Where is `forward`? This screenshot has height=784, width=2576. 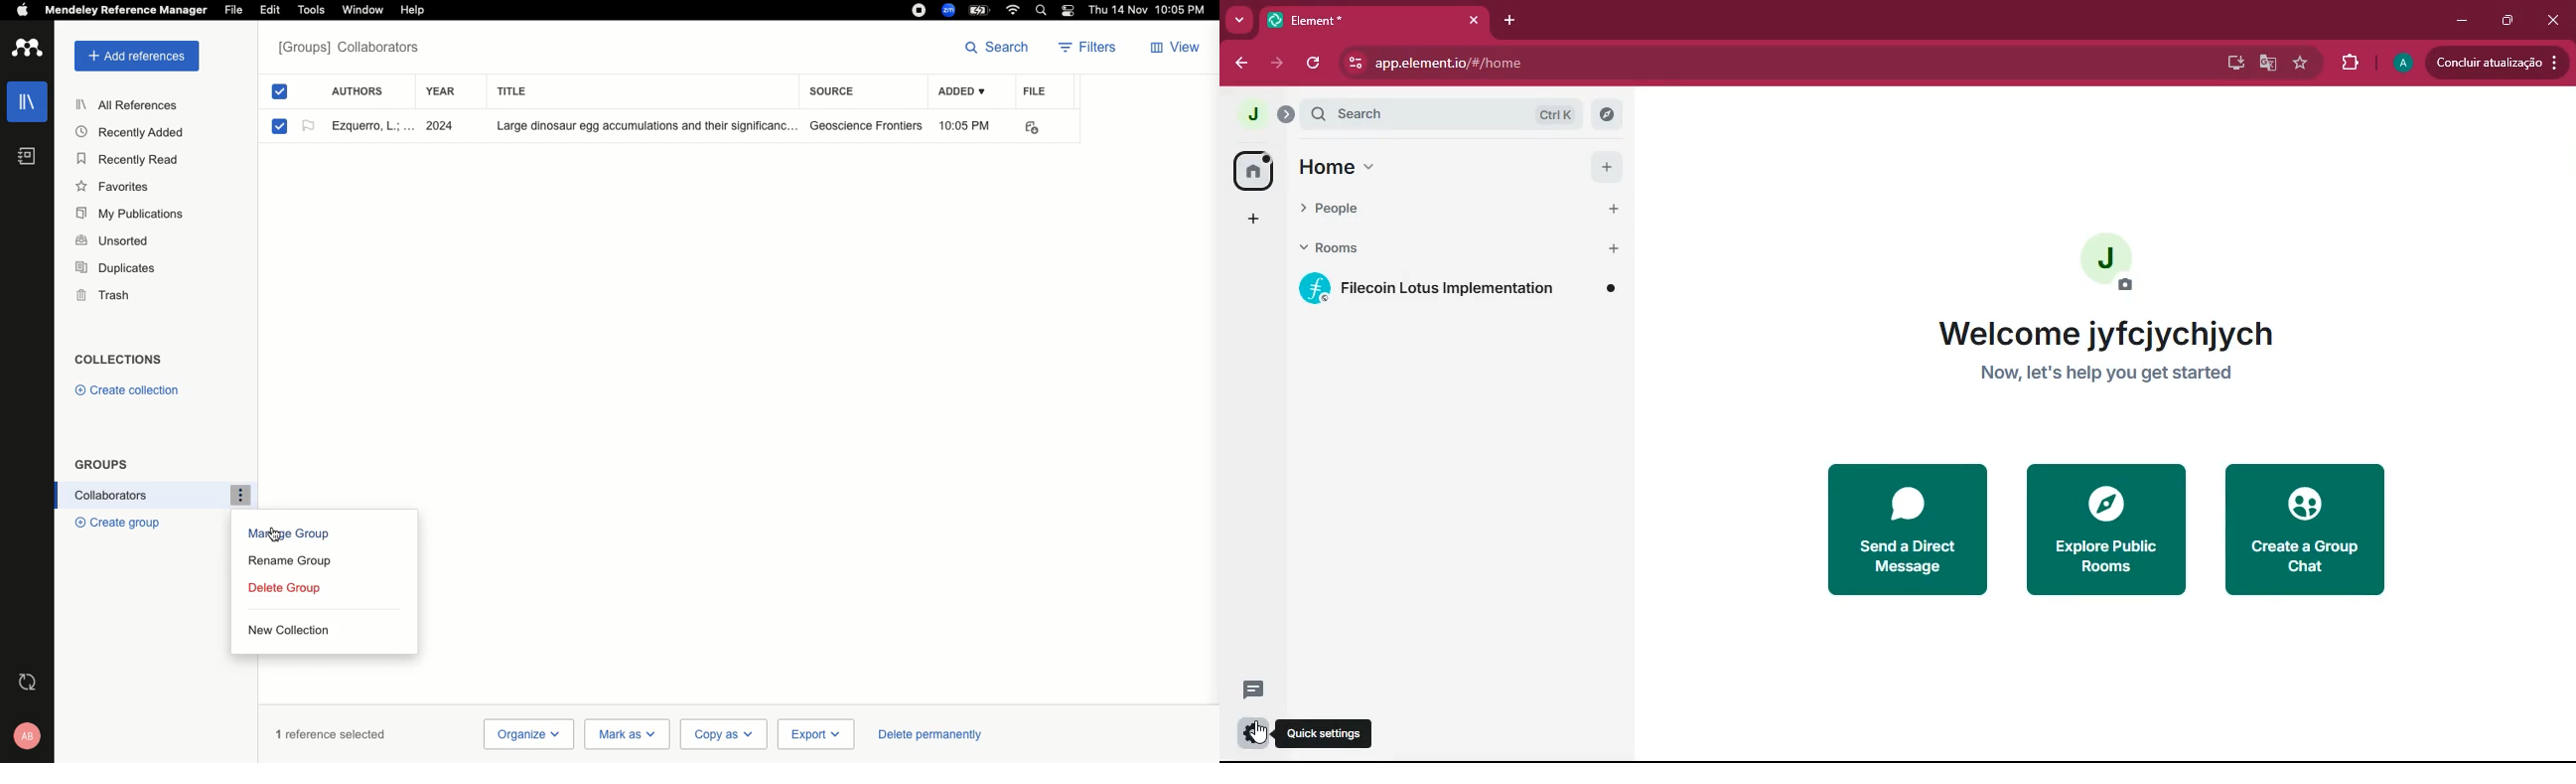
forward is located at coordinates (1277, 65).